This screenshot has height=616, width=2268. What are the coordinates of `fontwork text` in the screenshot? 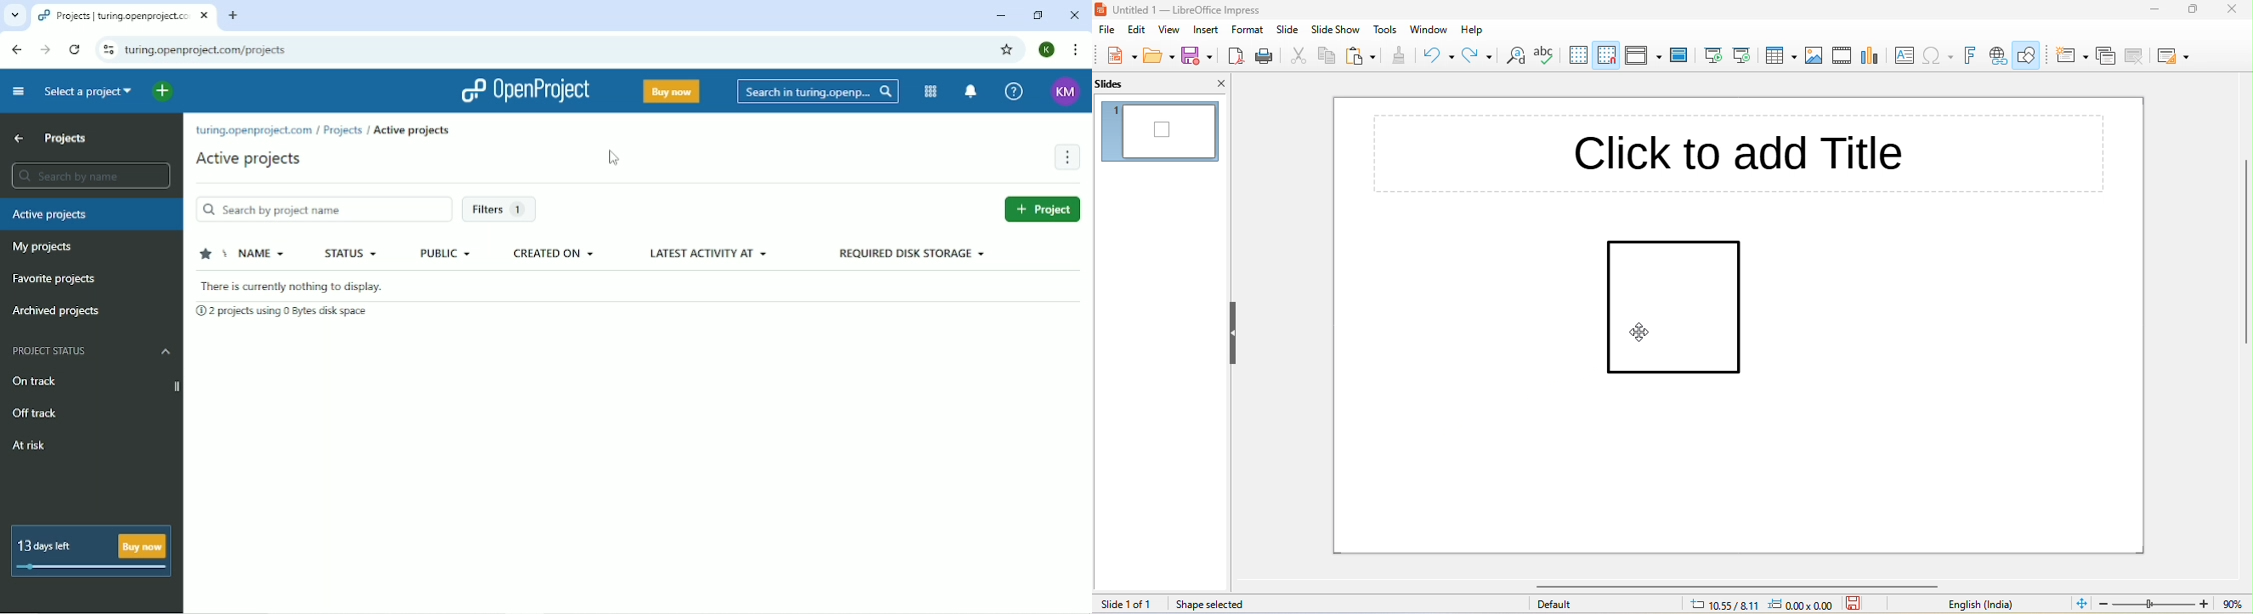 It's located at (1969, 55).